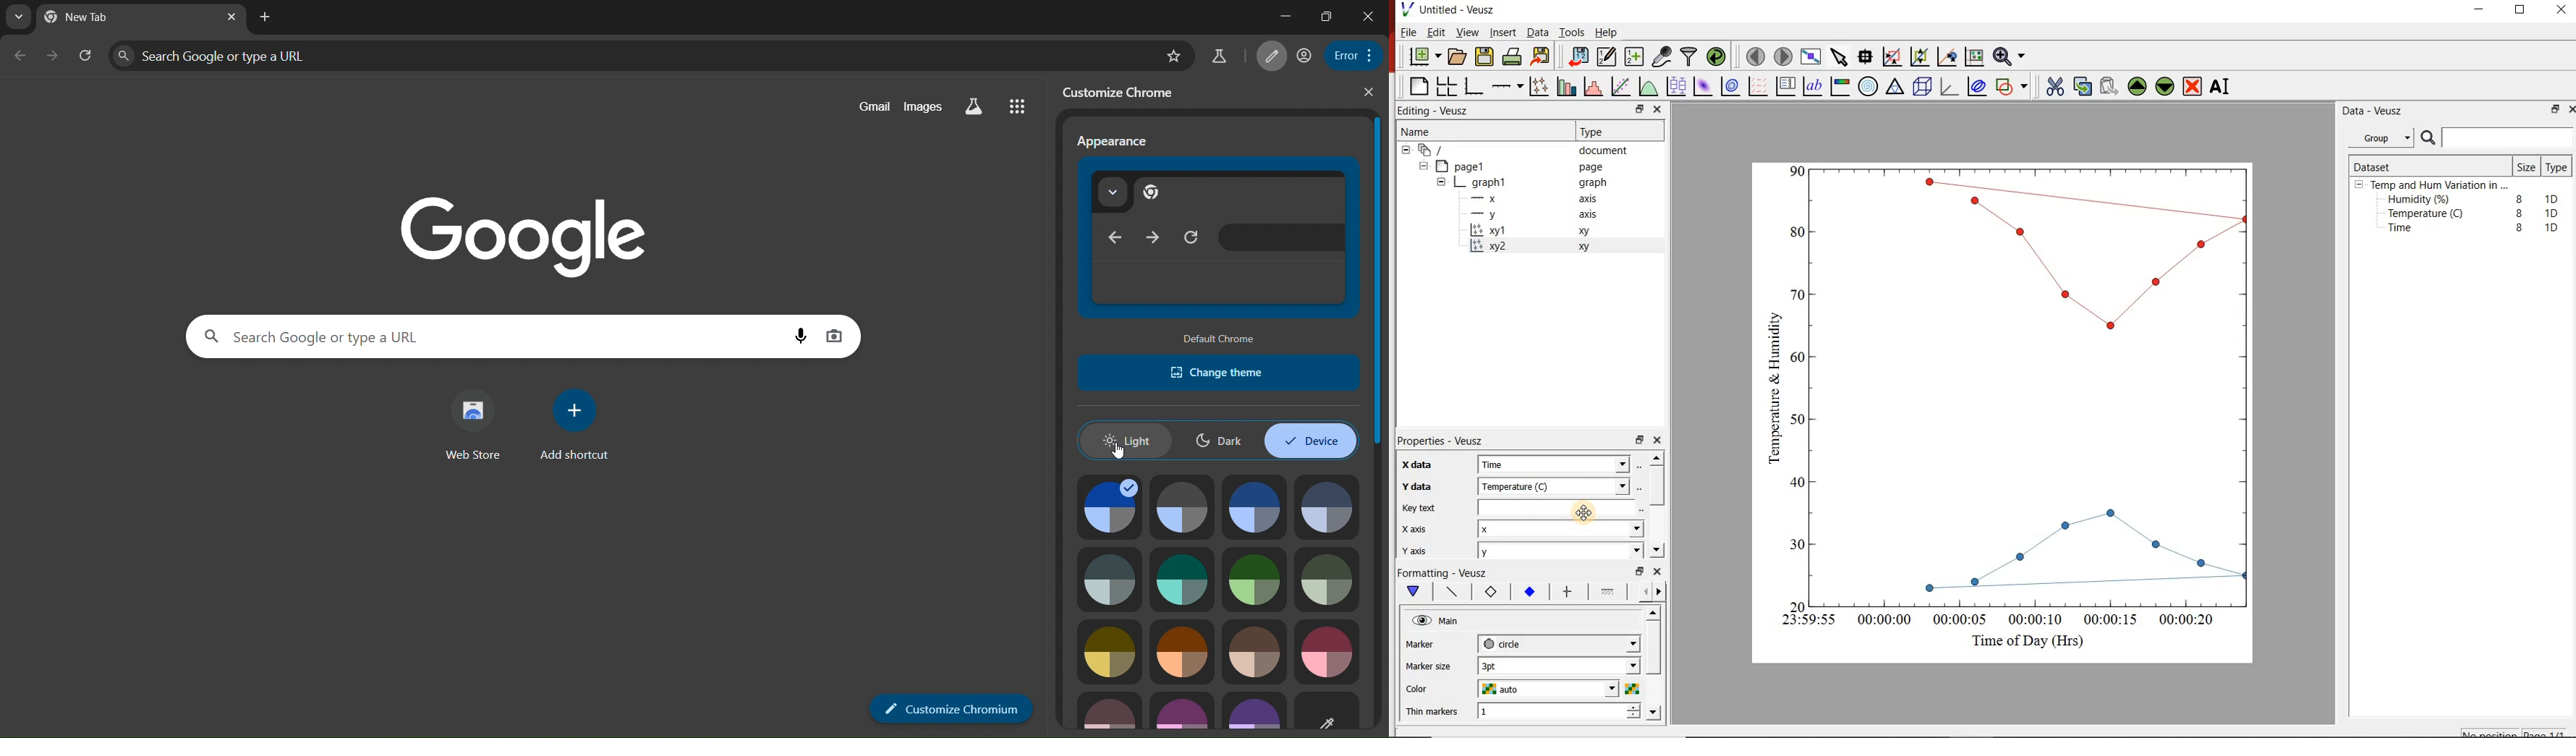 This screenshot has width=2576, height=756. I want to click on Remove the selected widget, so click(2194, 86).